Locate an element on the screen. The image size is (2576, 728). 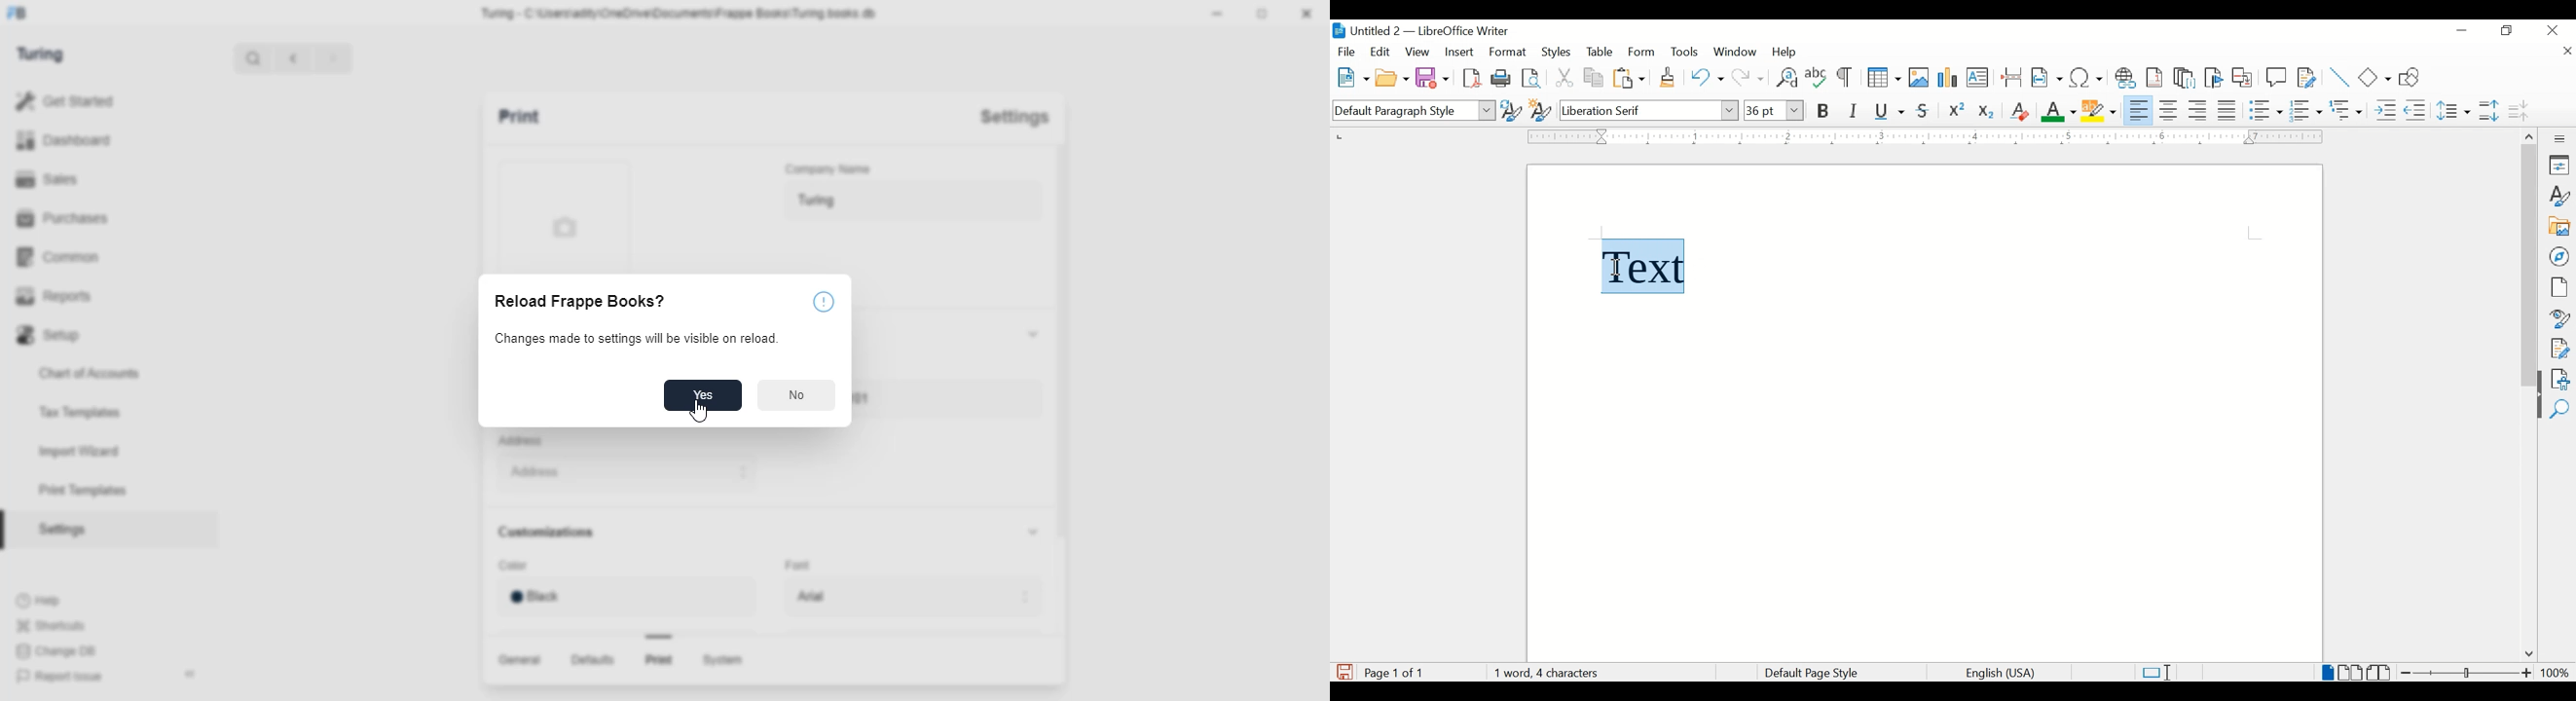
Get Started is located at coordinates (89, 99).